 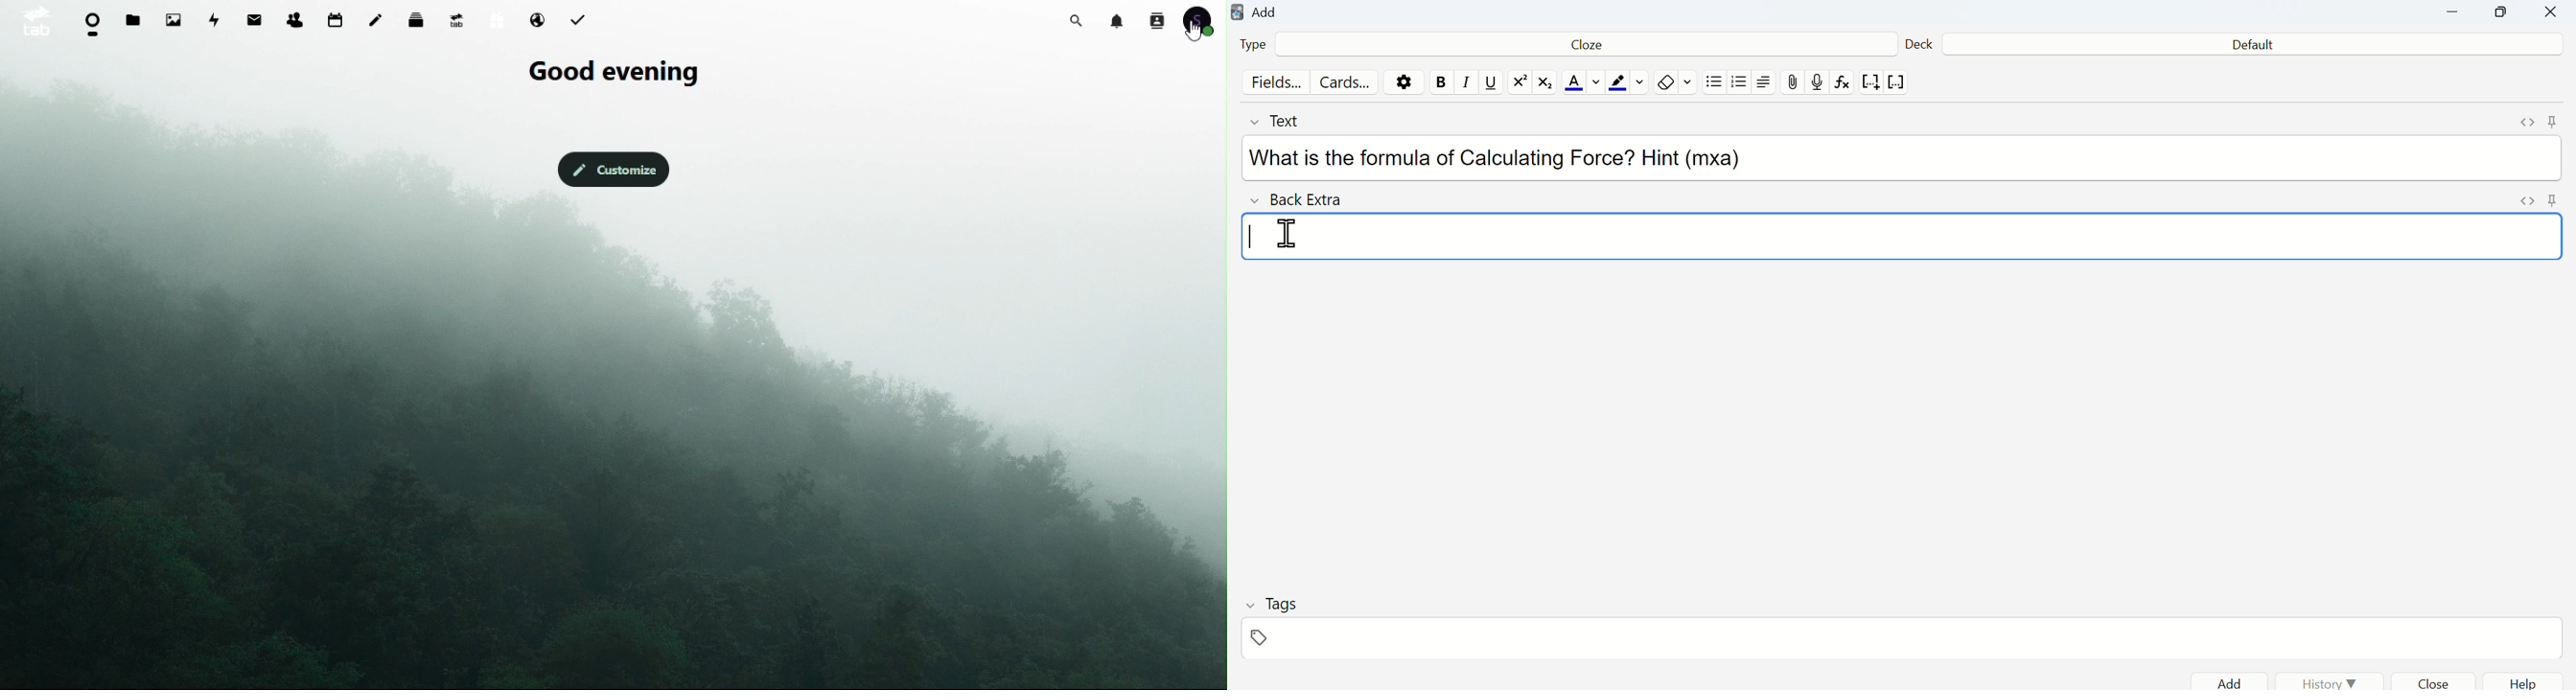 I want to click on Notes, so click(x=381, y=15).